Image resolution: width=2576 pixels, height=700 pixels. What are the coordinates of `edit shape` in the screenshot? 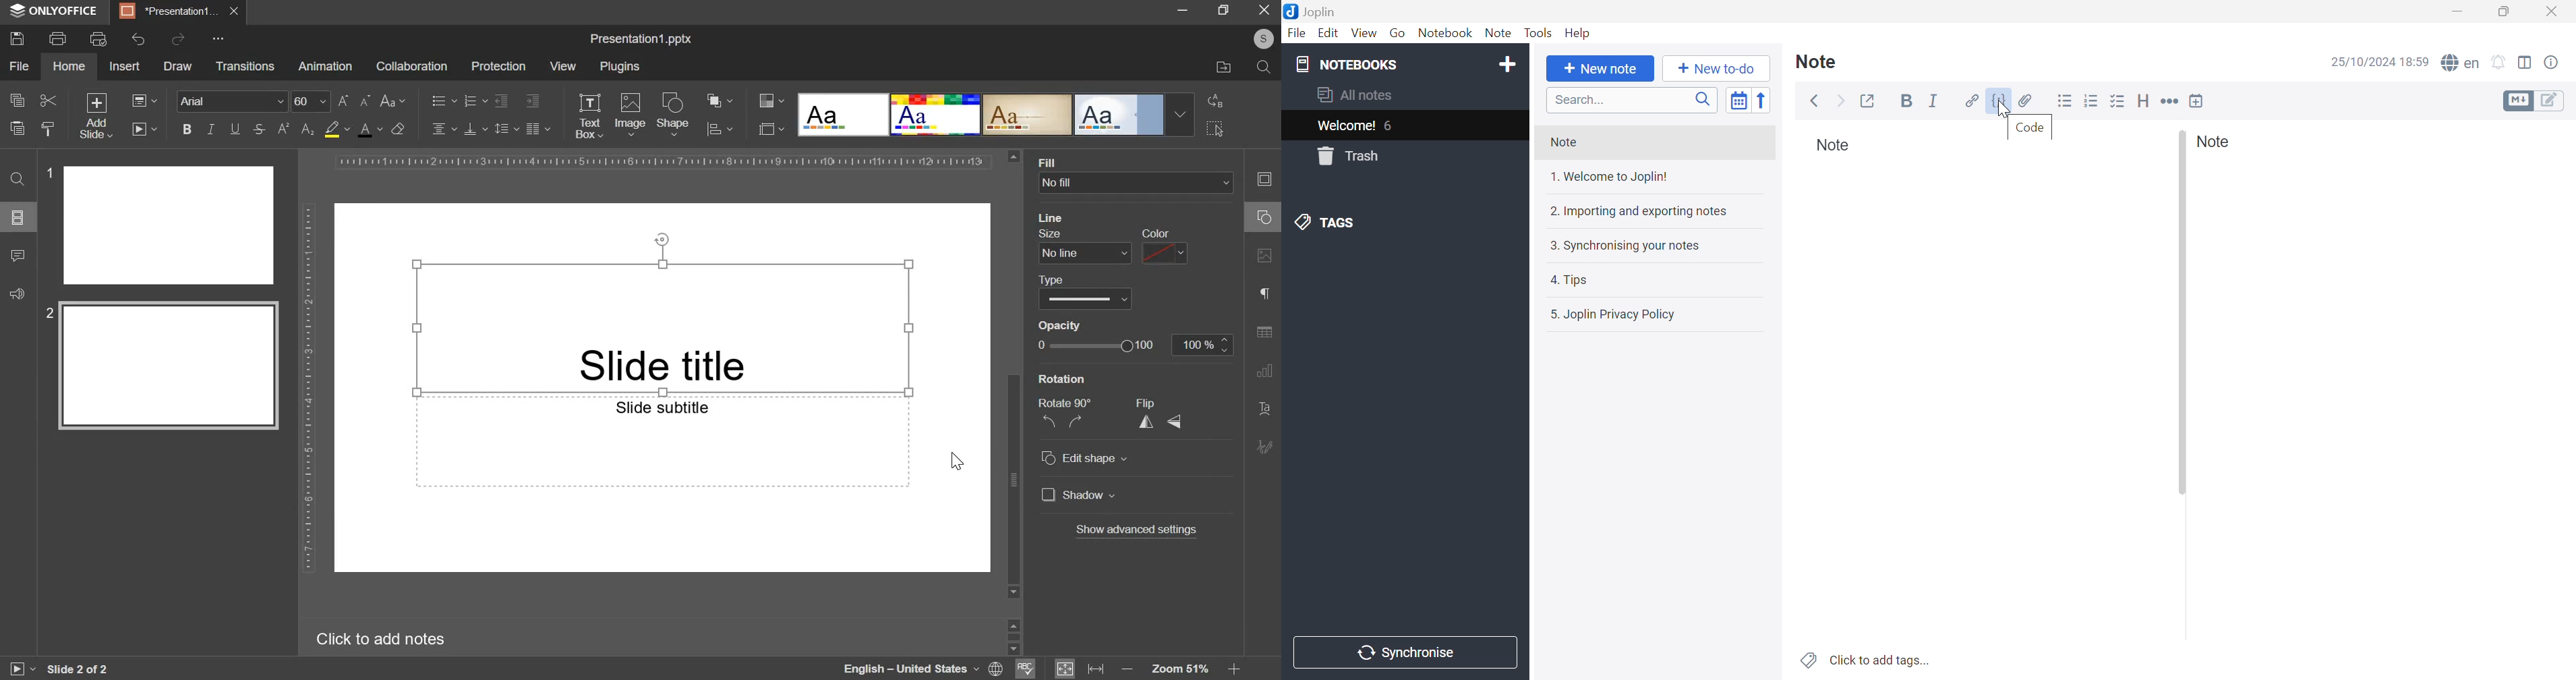 It's located at (1083, 457).